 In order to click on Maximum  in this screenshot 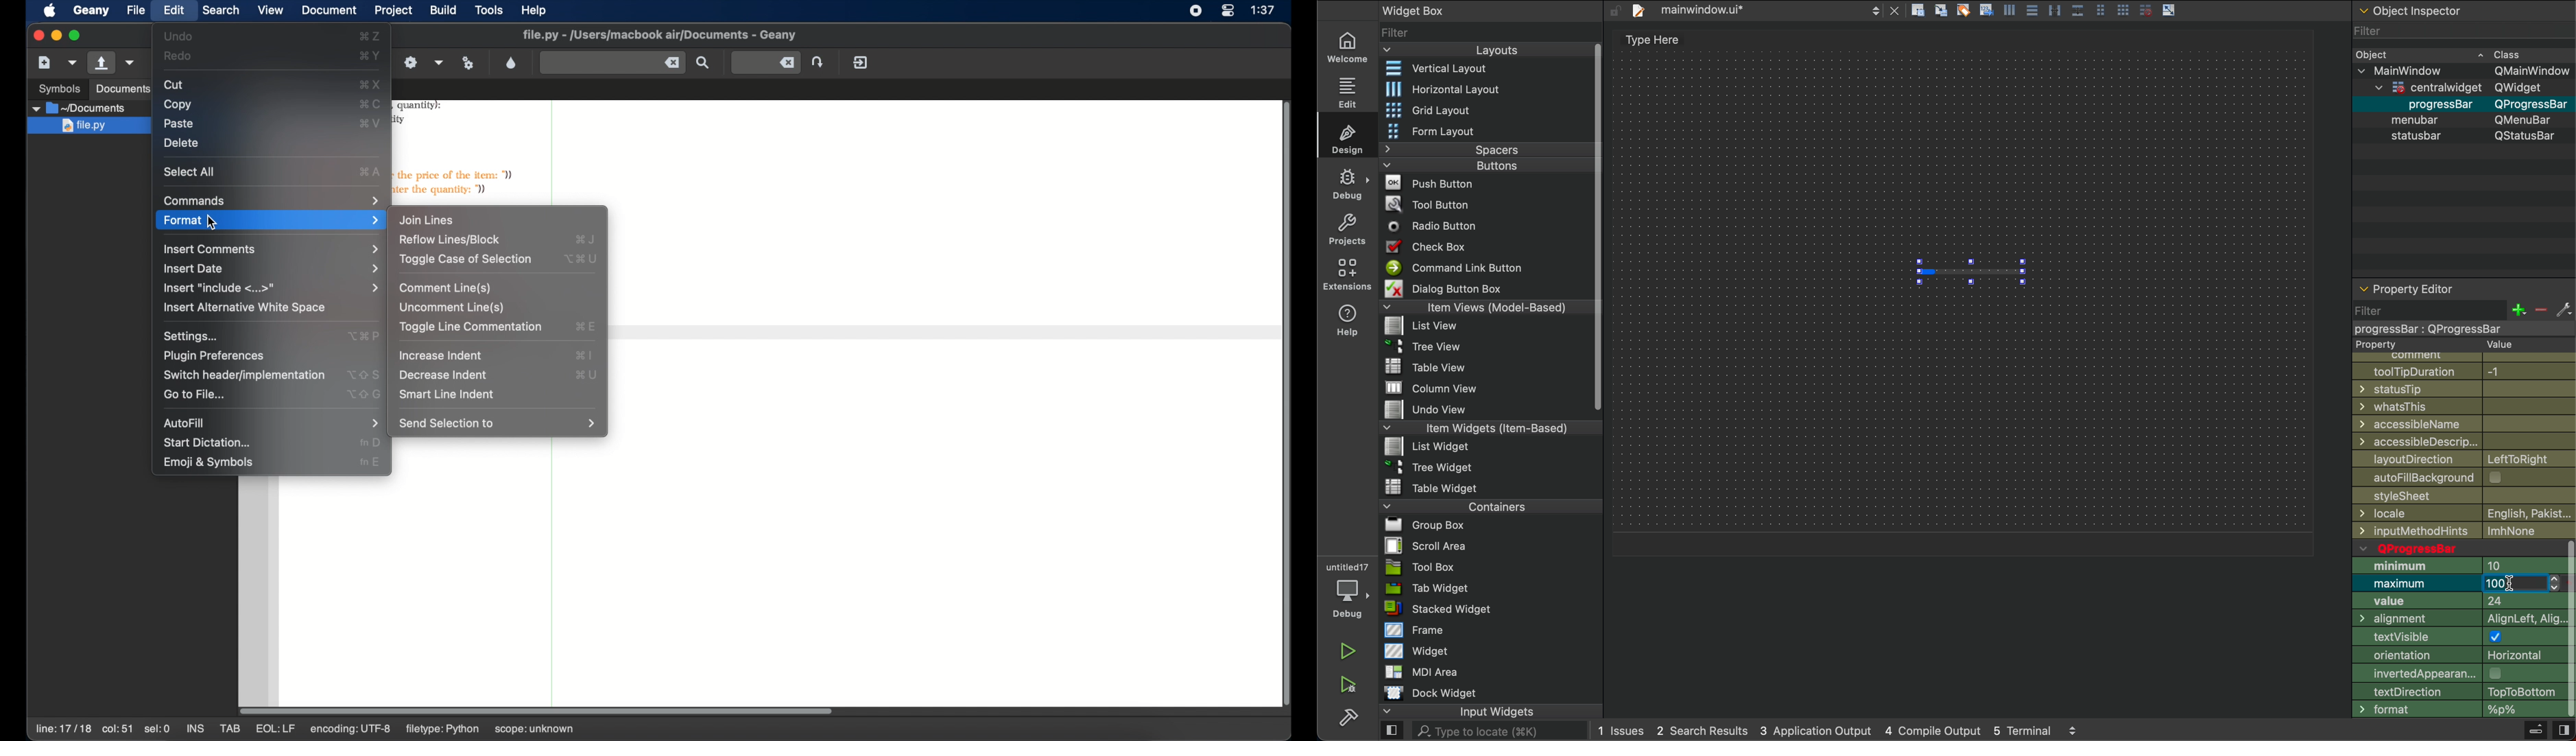, I will do `click(2417, 585)`.